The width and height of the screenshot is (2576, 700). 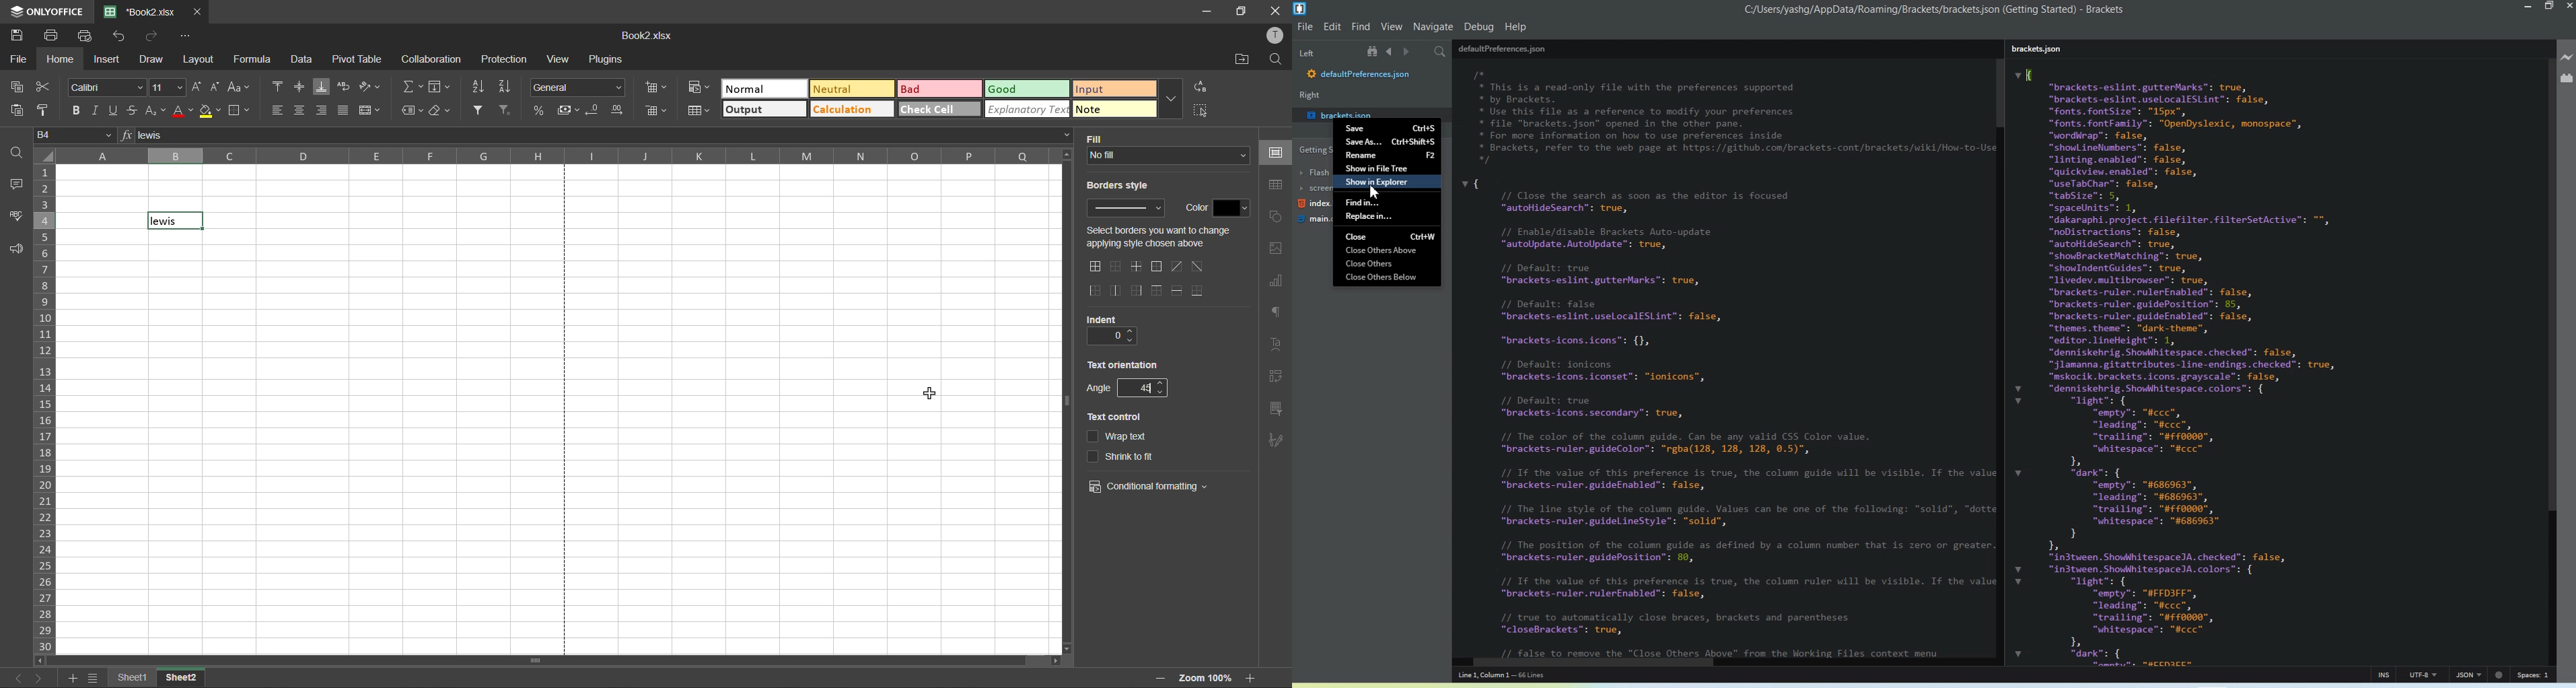 I want to click on horizontal scrollbar, so click(x=534, y=660).